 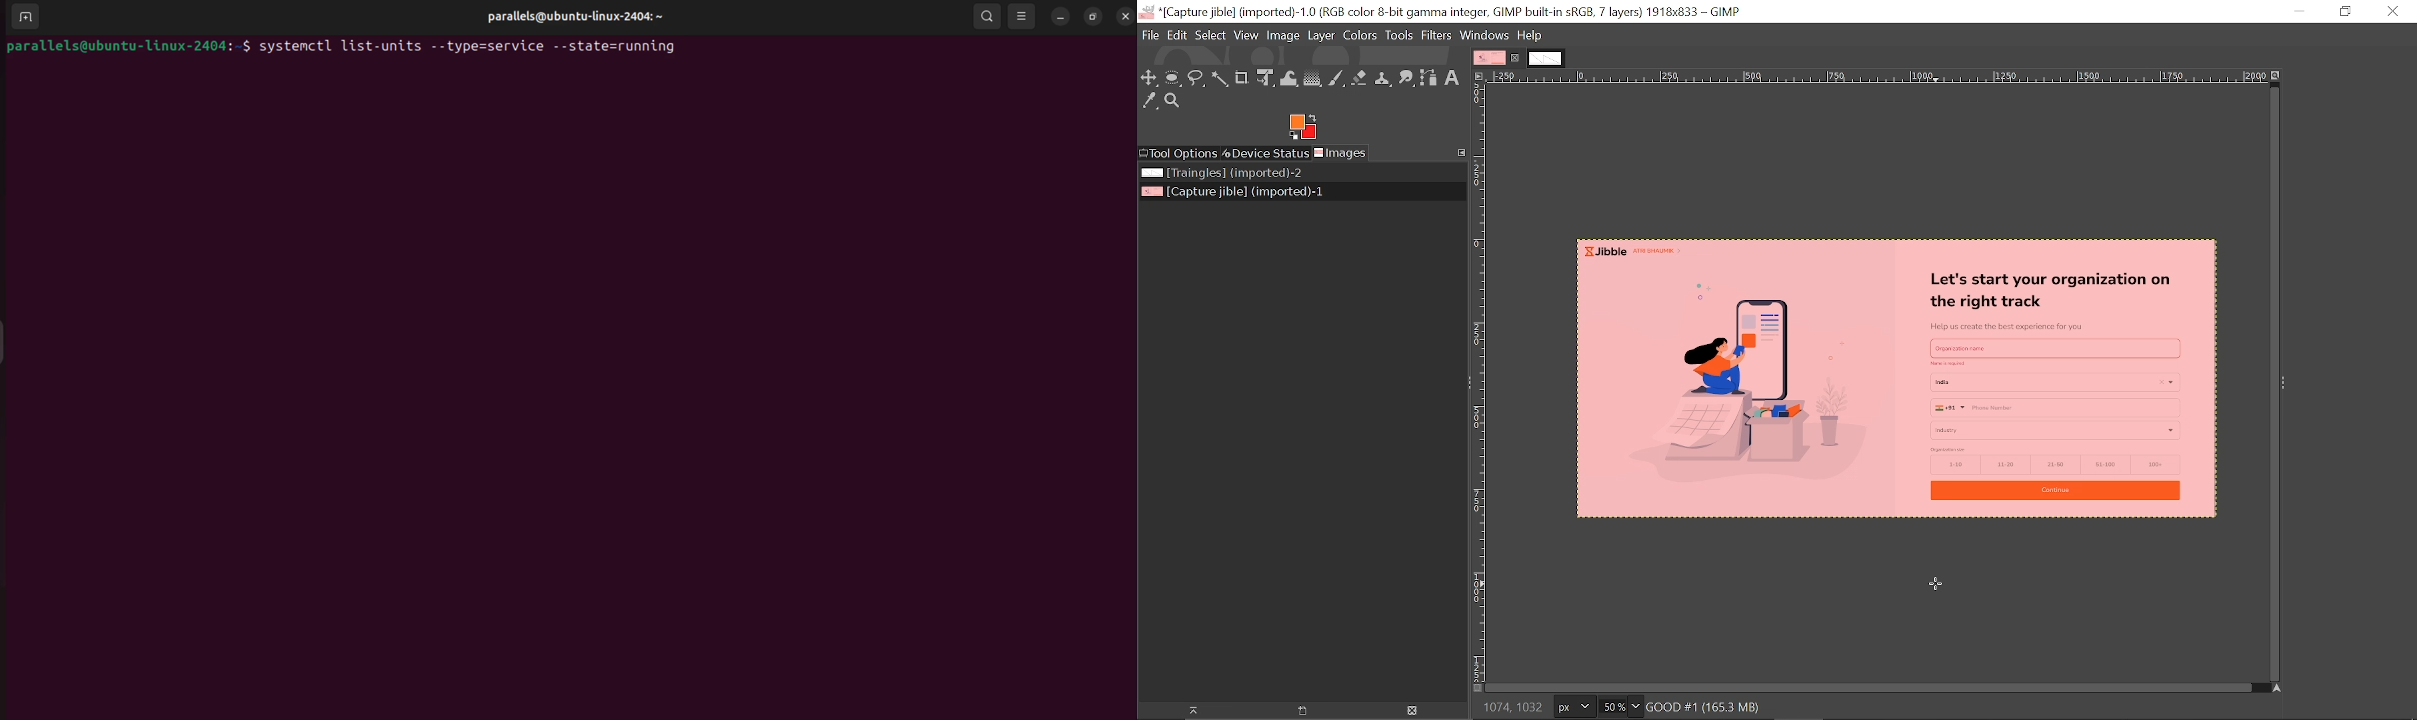 I want to click on Wrap text tool, so click(x=1289, y=78).